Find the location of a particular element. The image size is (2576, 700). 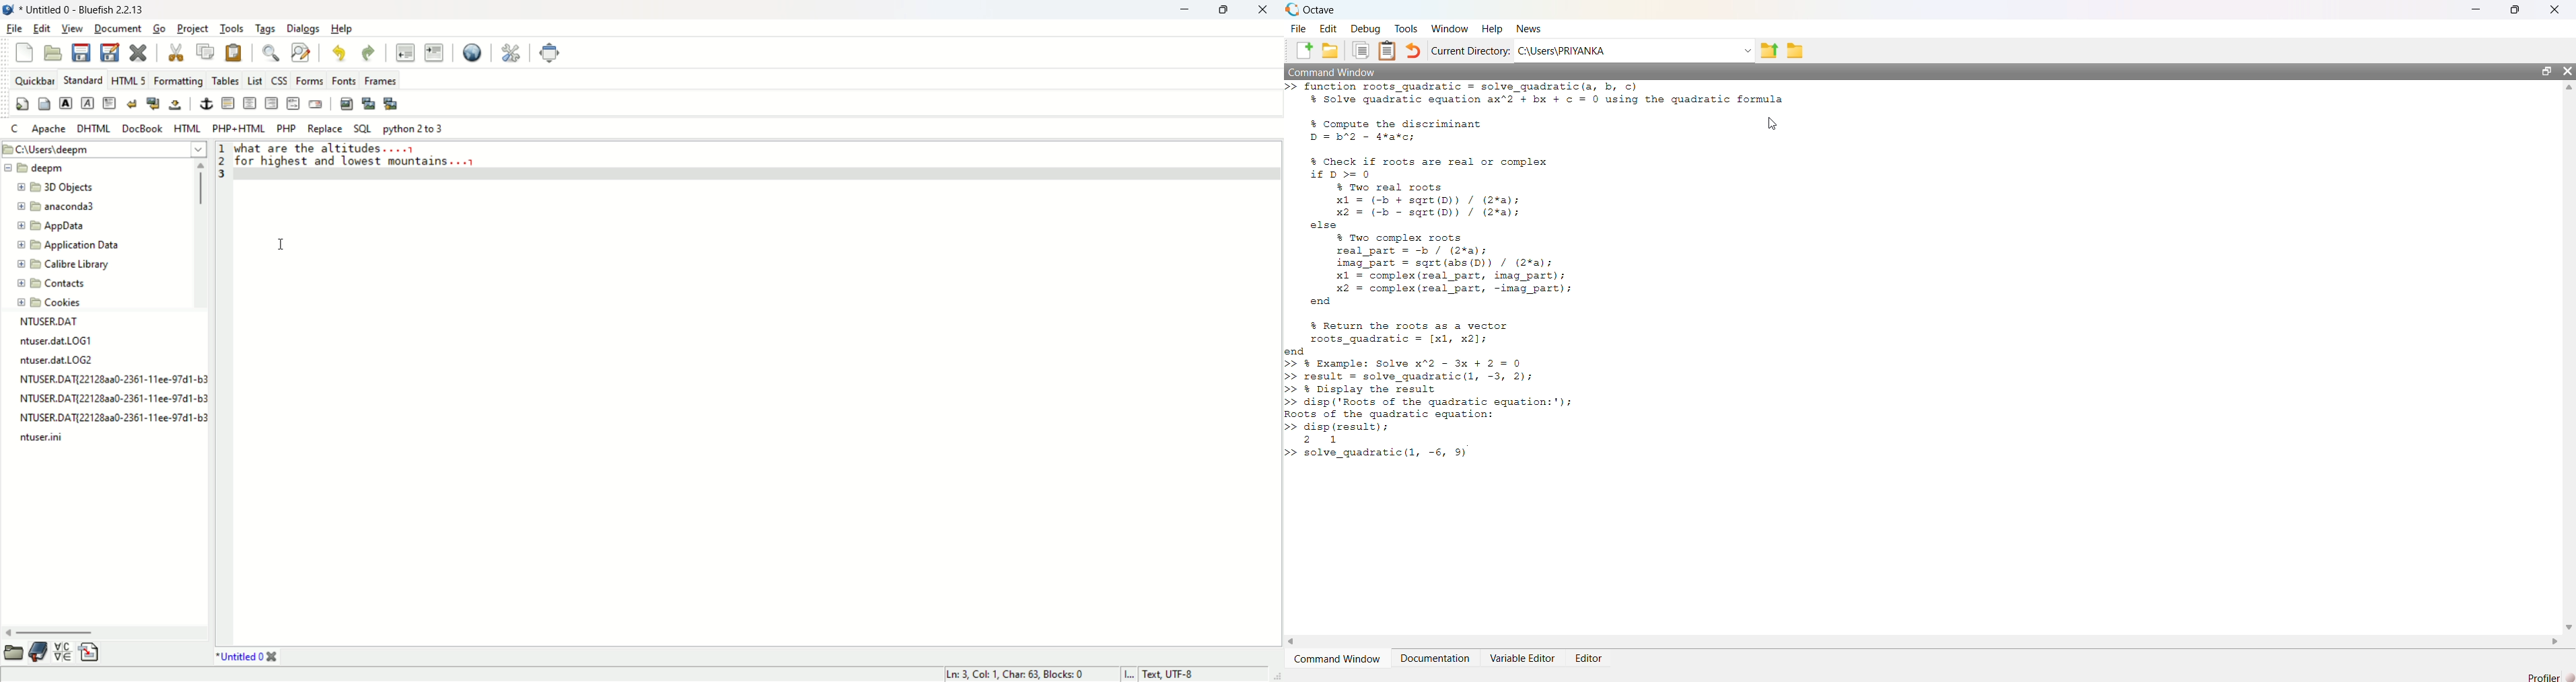

Close is located at coordinates (2567, 73).